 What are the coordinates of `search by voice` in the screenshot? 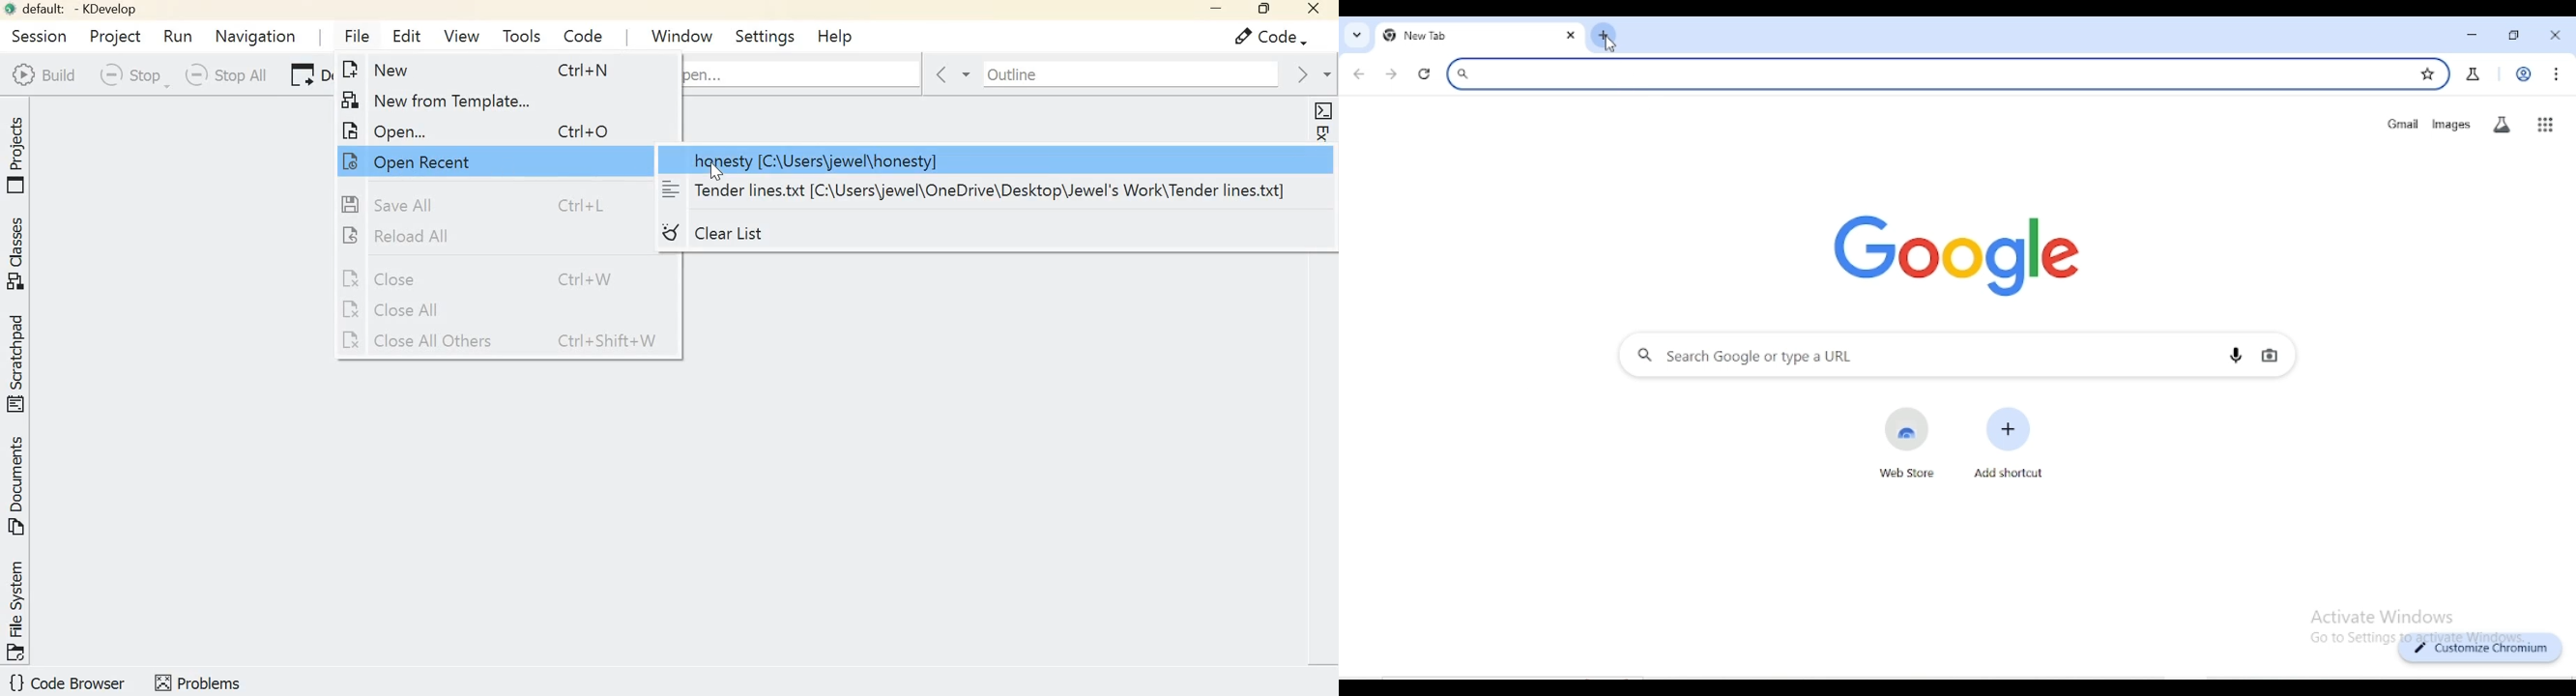 It's located at (2236, 354).